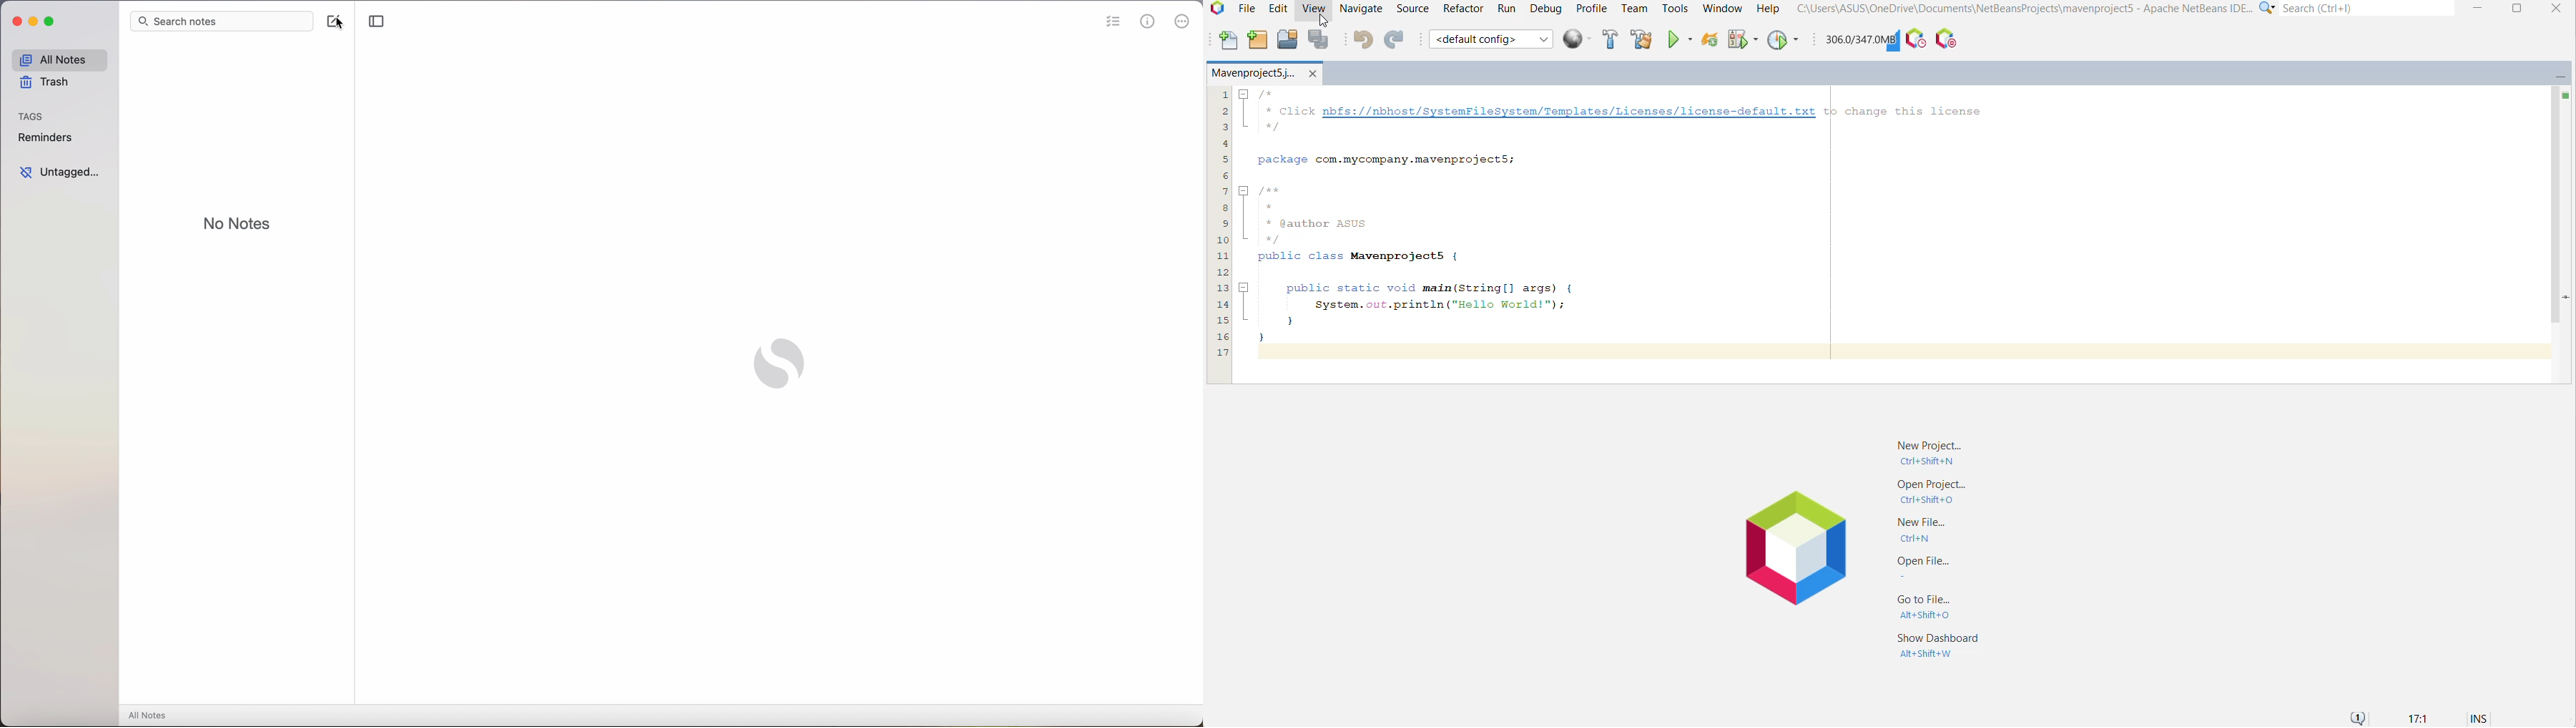  I want to click on Profile Main Project, so click(1784, 40).